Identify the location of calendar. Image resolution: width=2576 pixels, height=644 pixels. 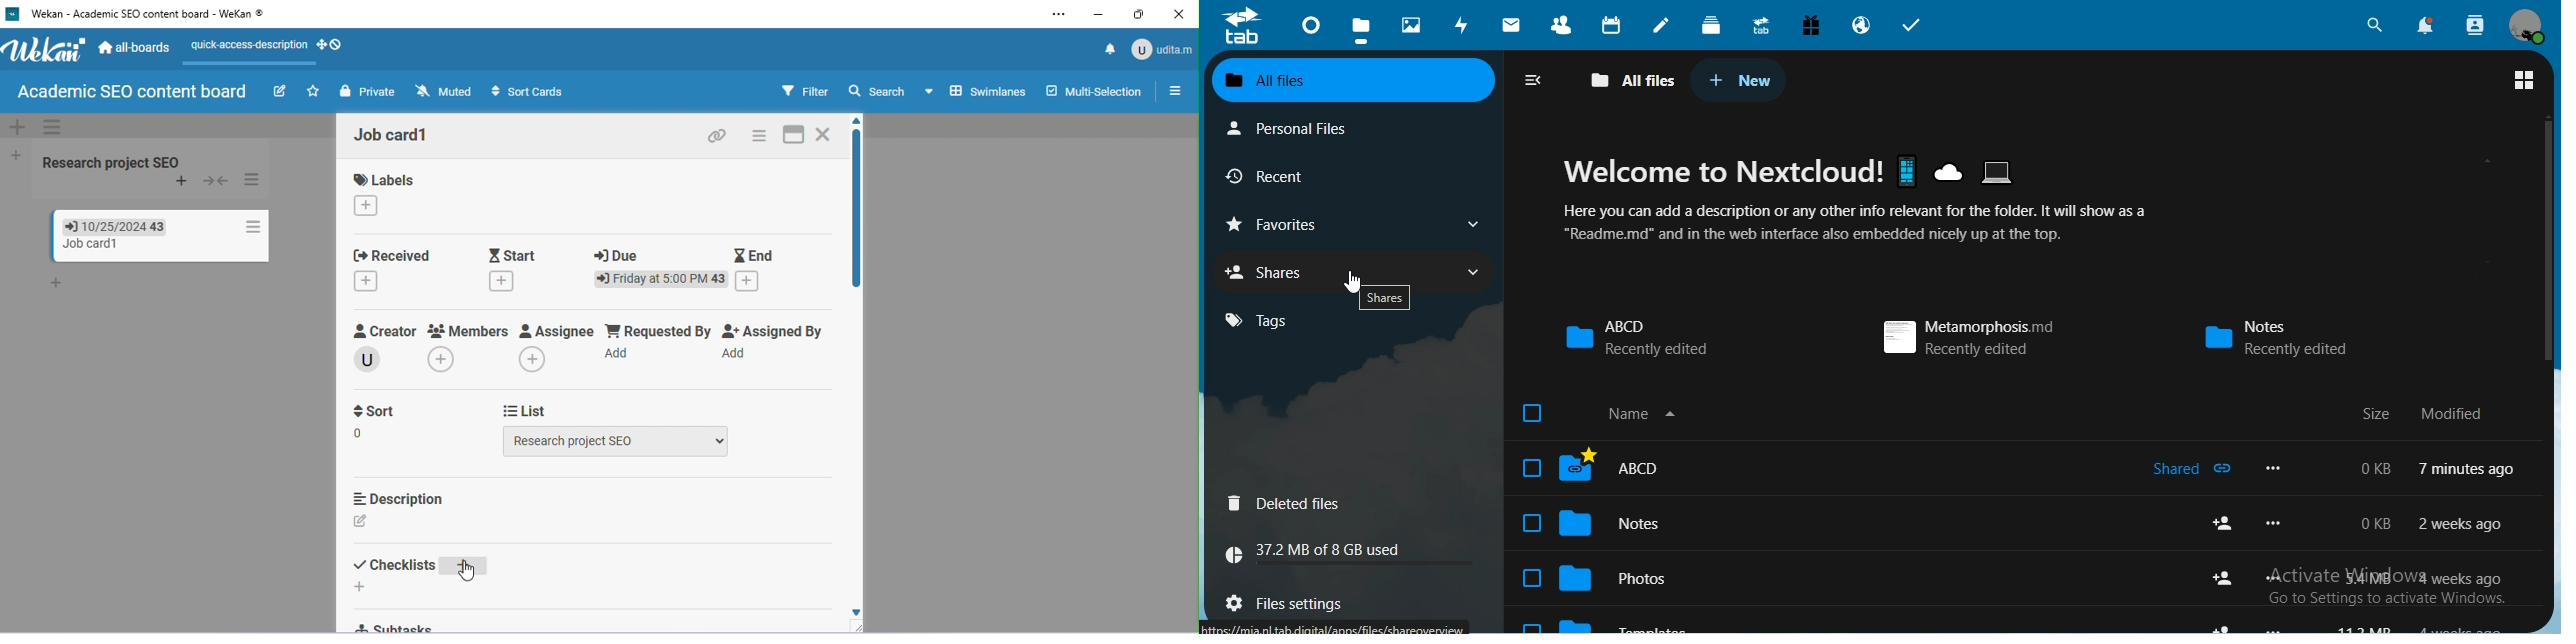
(1613, 26).